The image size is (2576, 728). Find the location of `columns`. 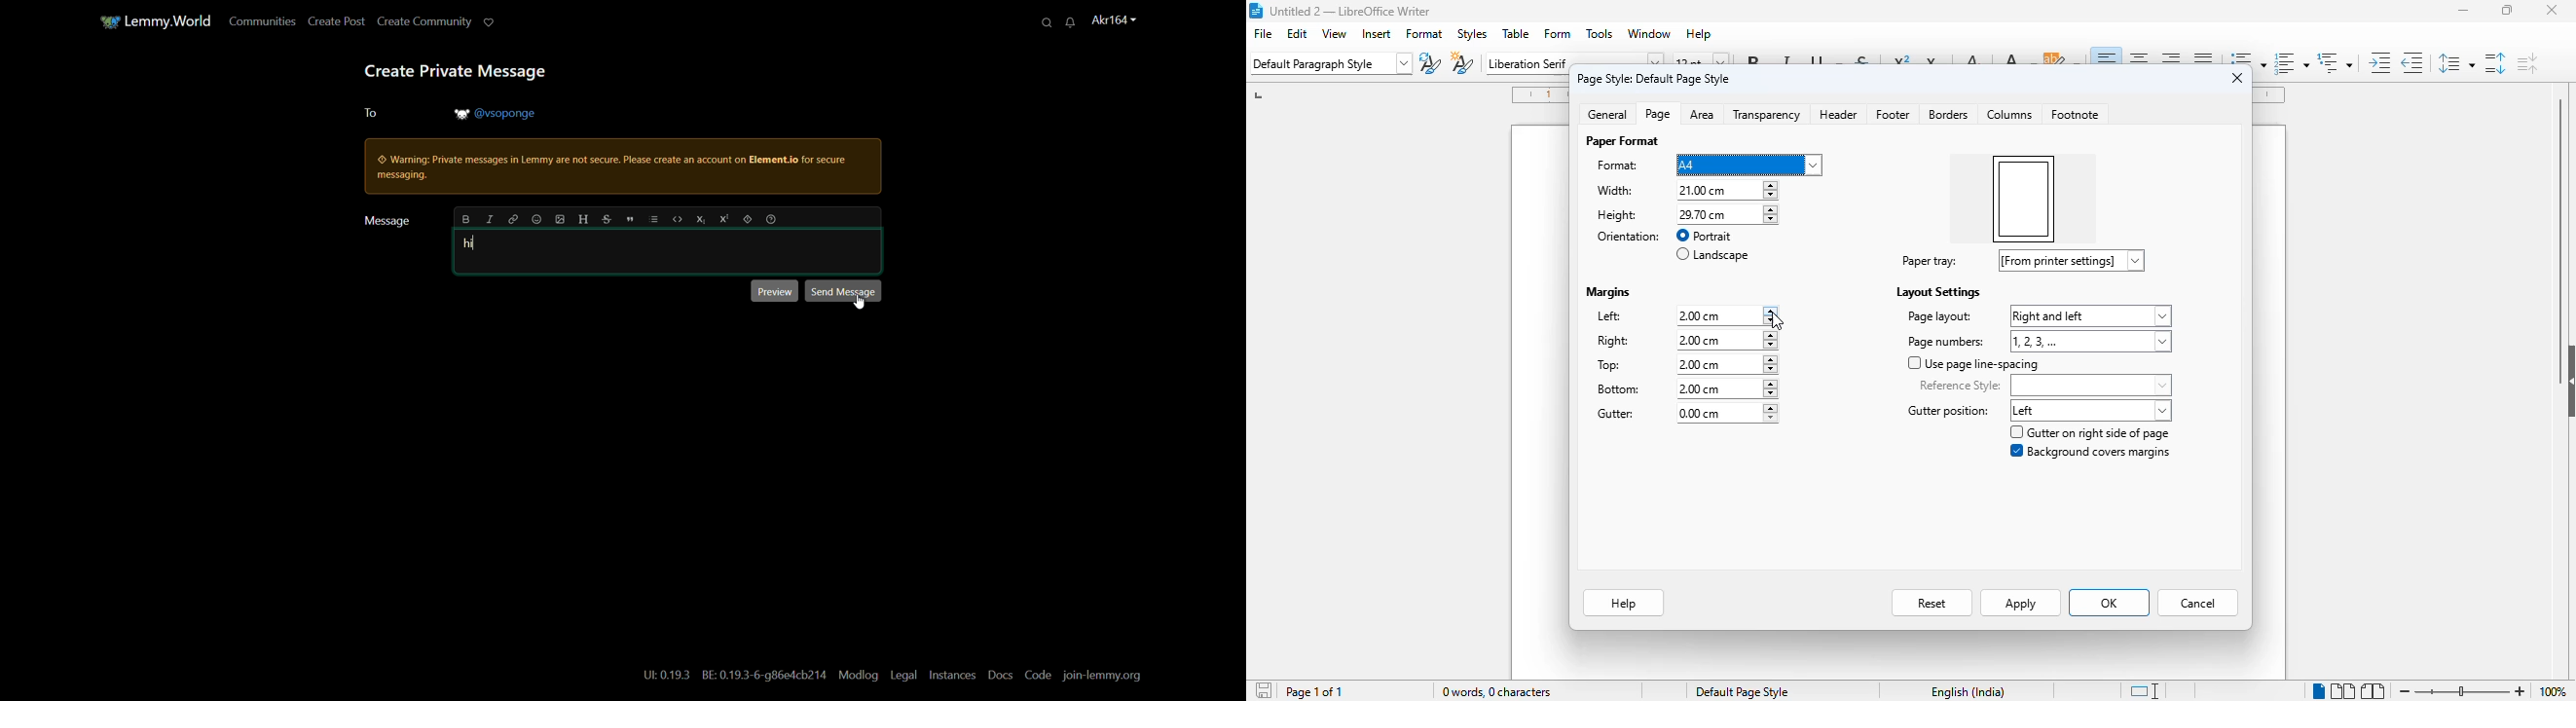

columns is located at coordinates (2008, 114).